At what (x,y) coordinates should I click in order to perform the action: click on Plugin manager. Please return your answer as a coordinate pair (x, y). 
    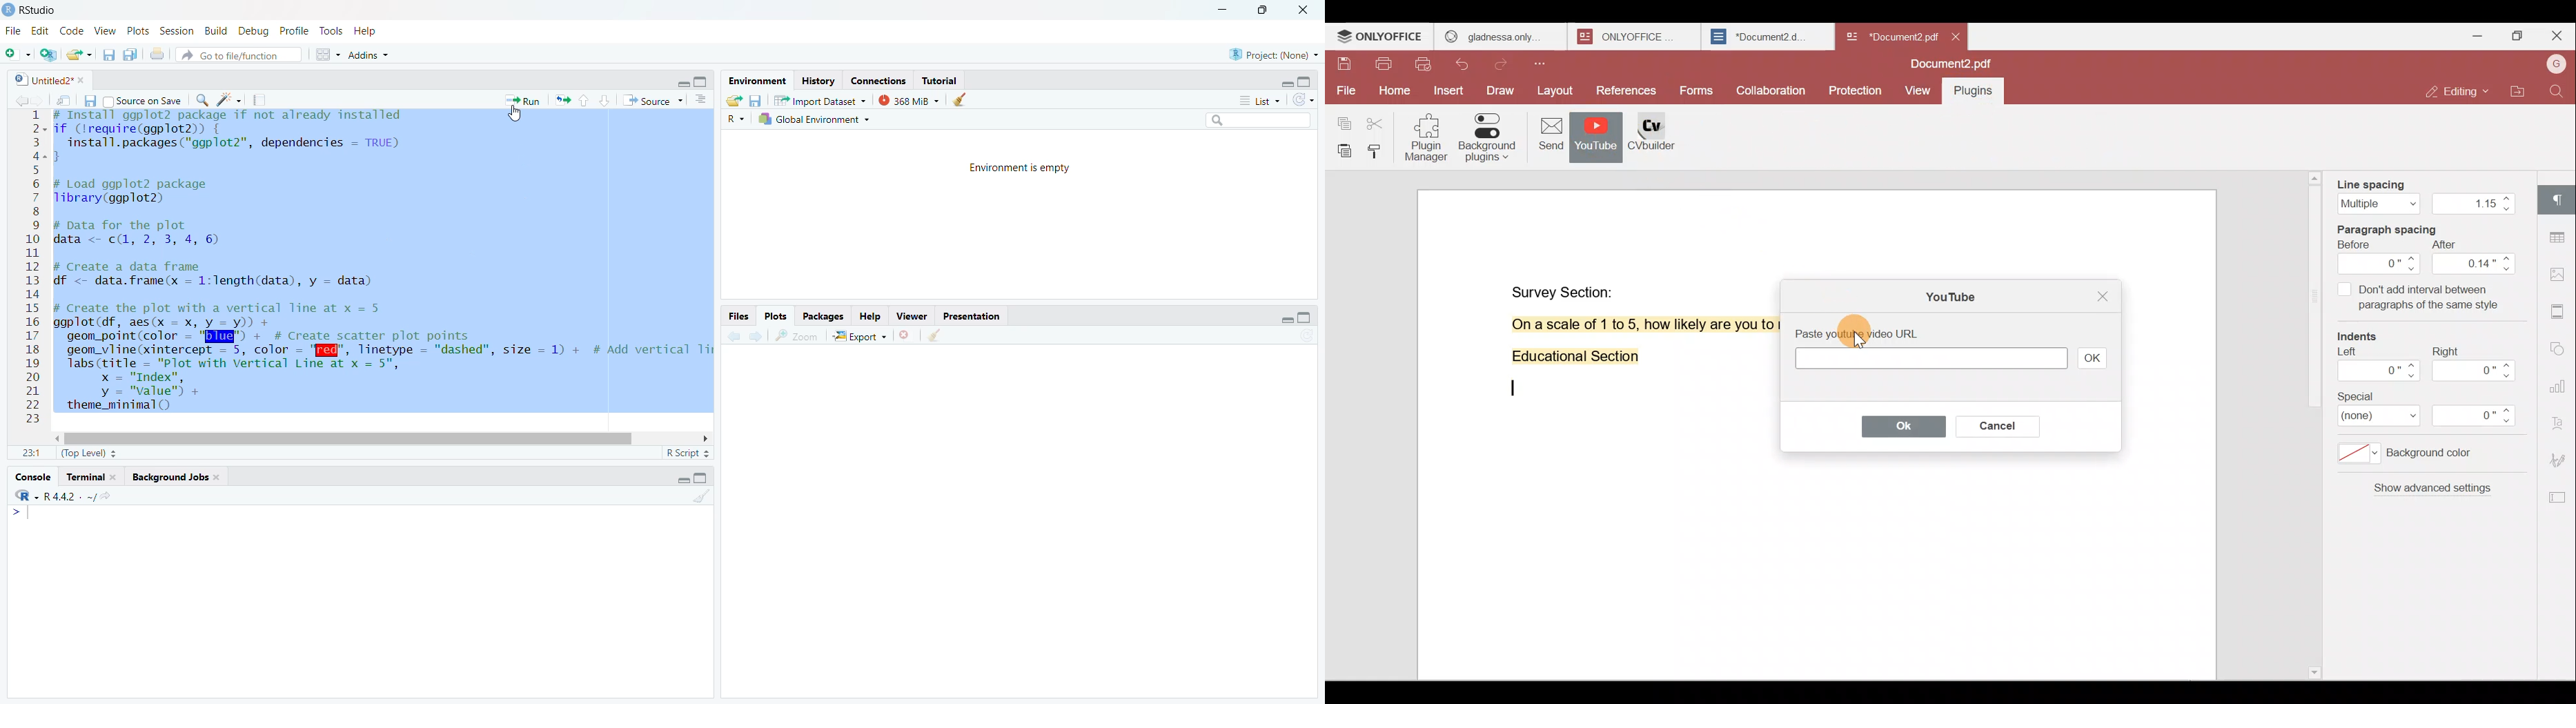
    Looking at the image, I should click on (1429, 141).